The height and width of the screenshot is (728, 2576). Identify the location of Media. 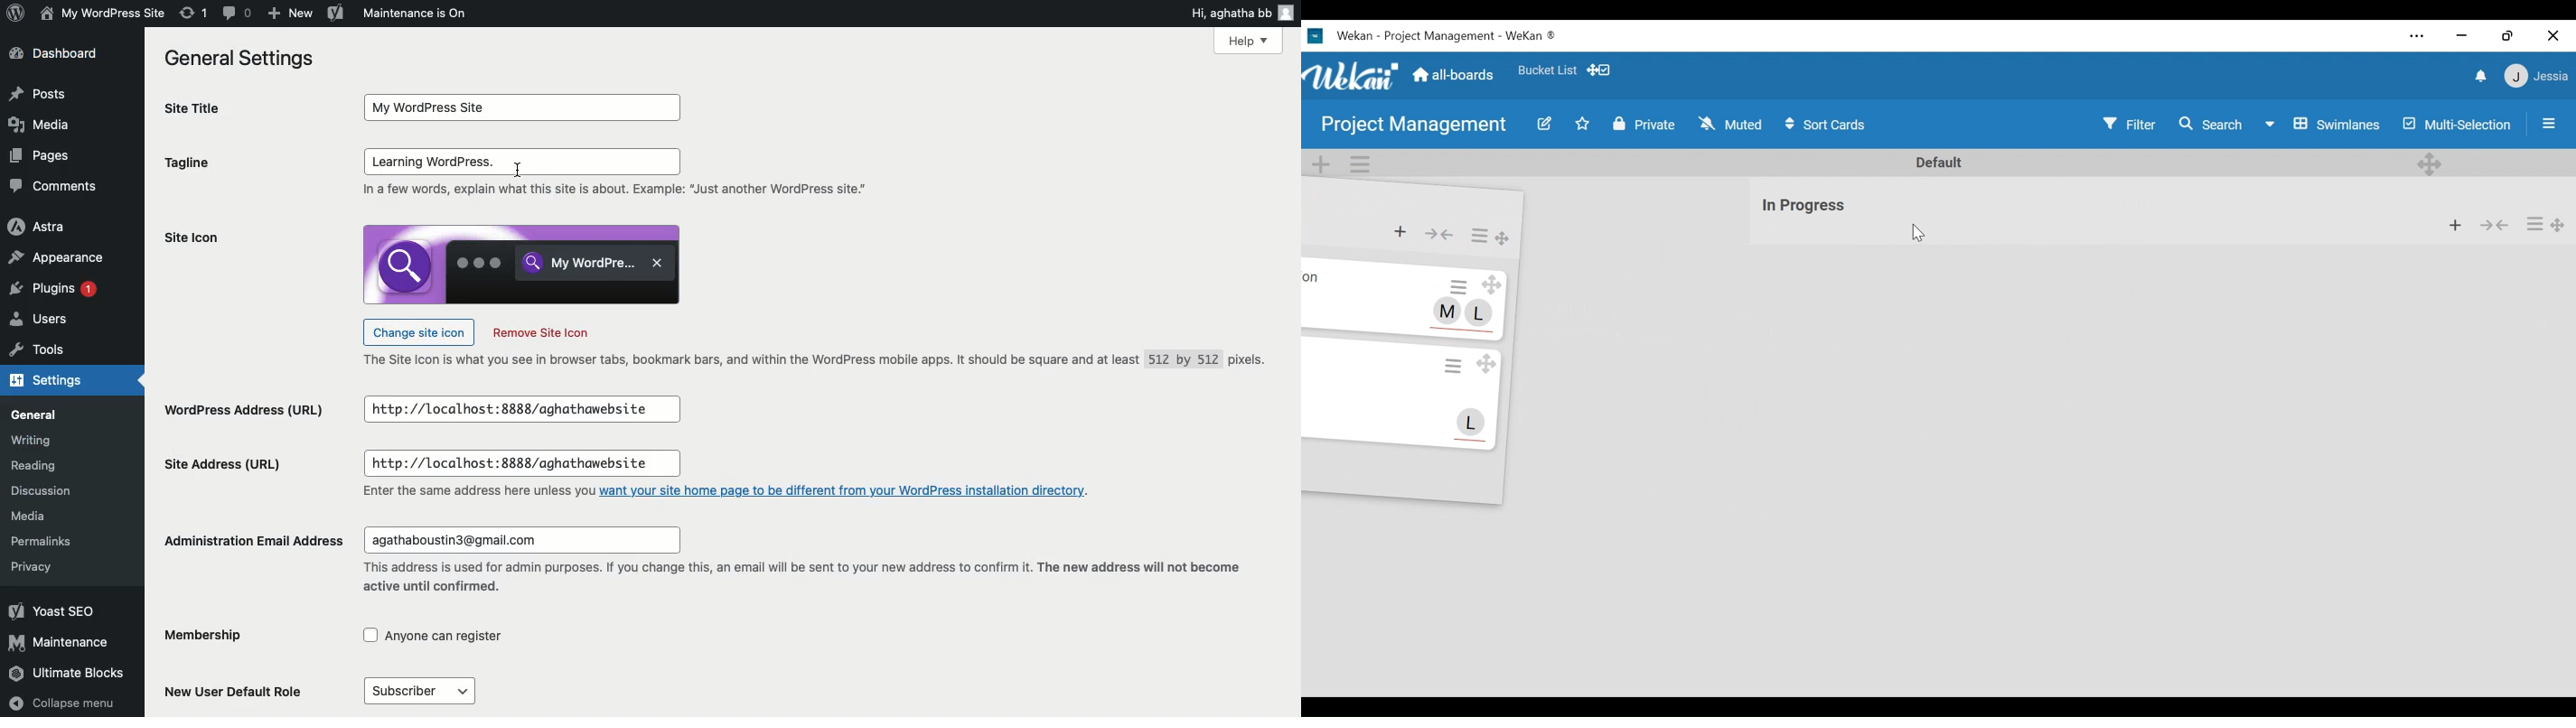
(39, 124).